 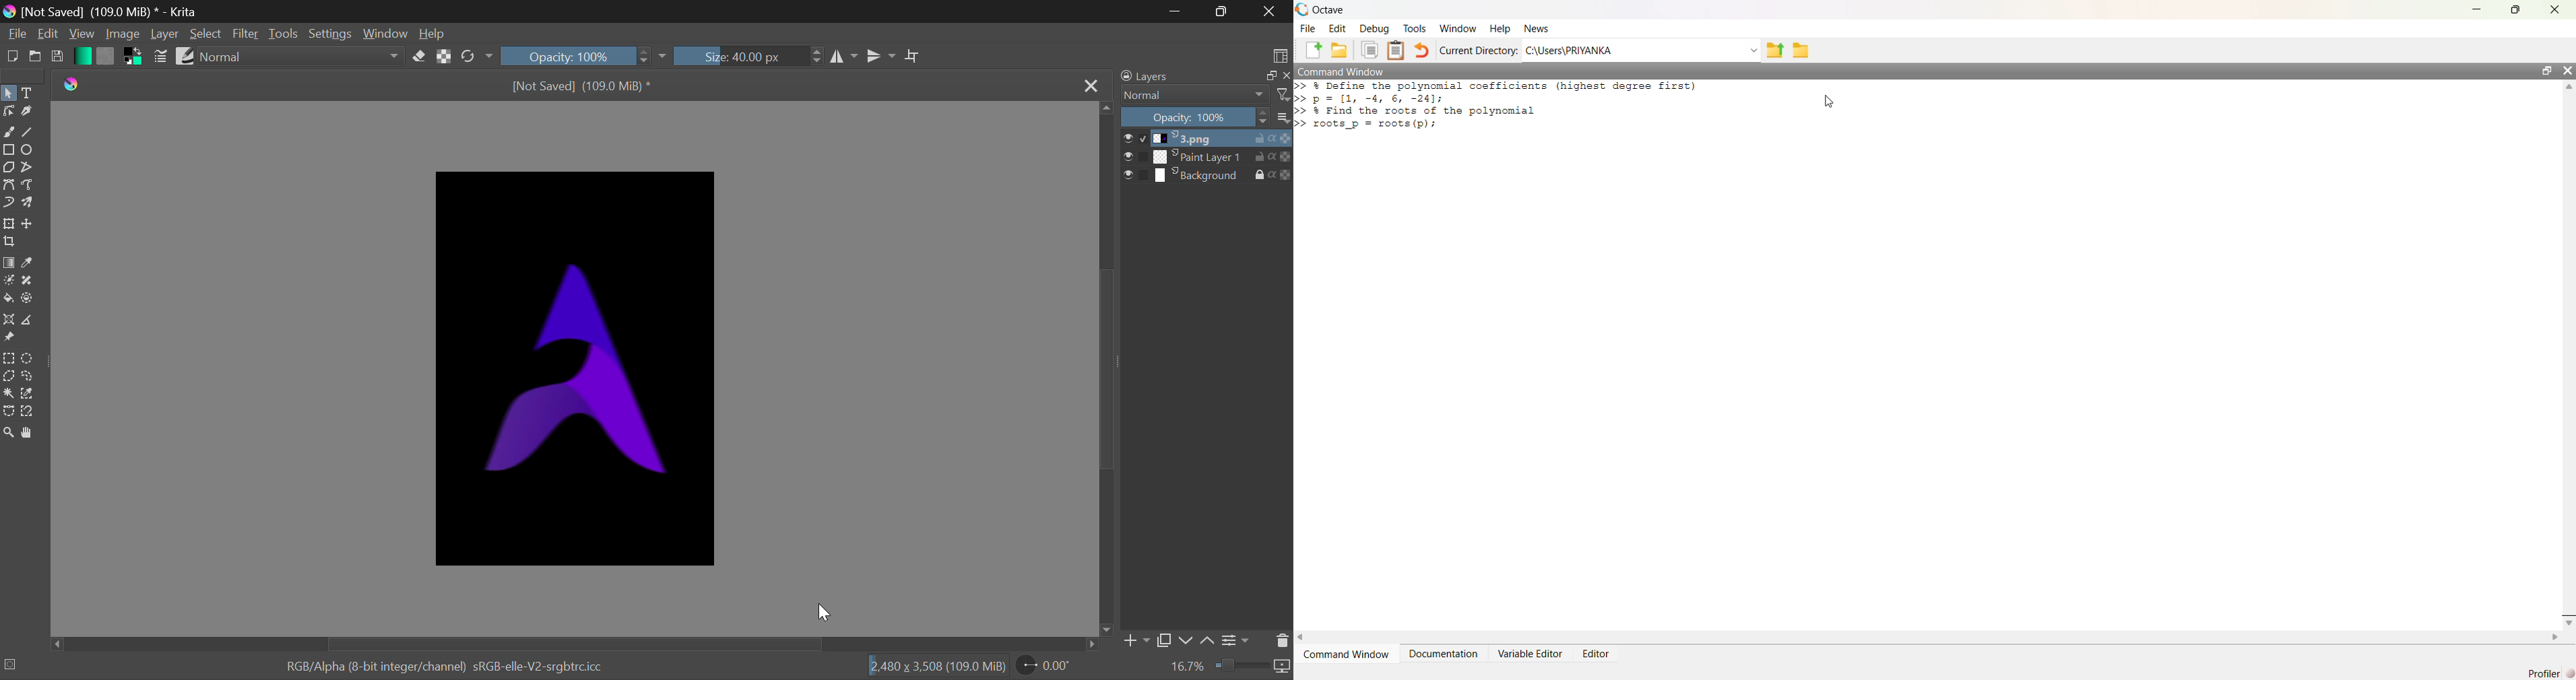 I want to click on Create a new file, so click(x=1312, y=49).